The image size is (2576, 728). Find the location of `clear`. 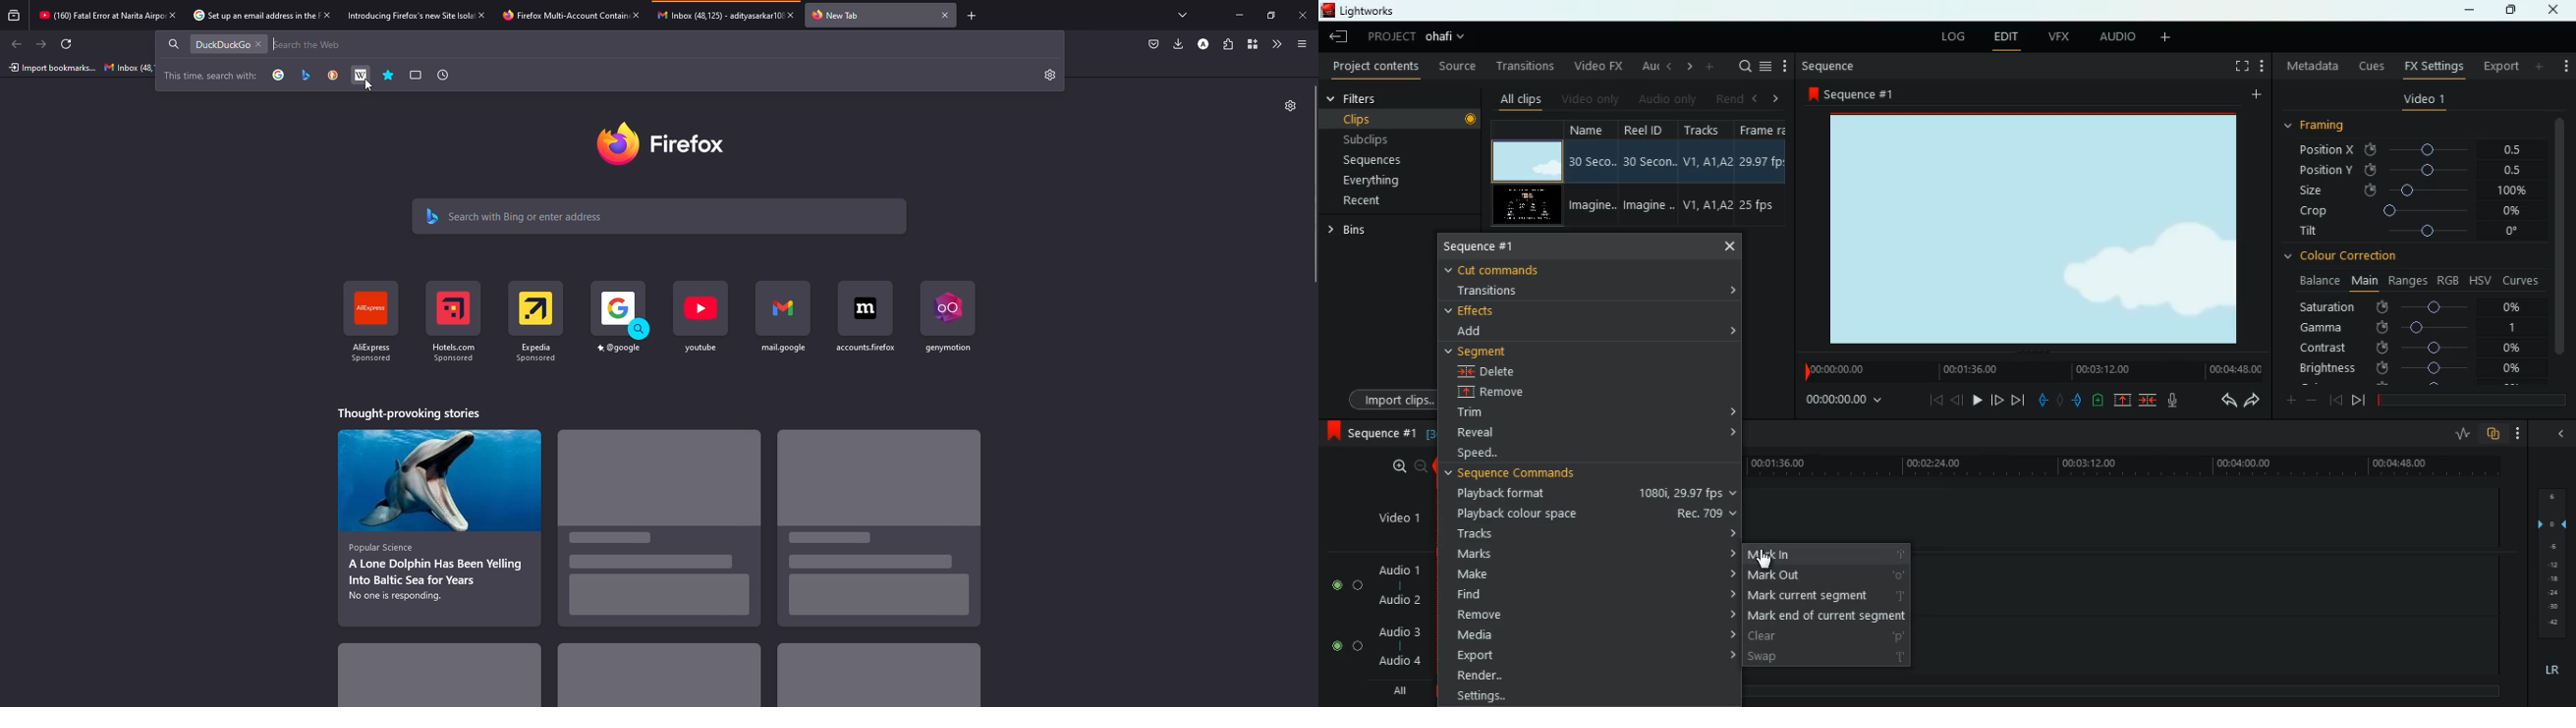

clear is located at coordinates (1827, 635).